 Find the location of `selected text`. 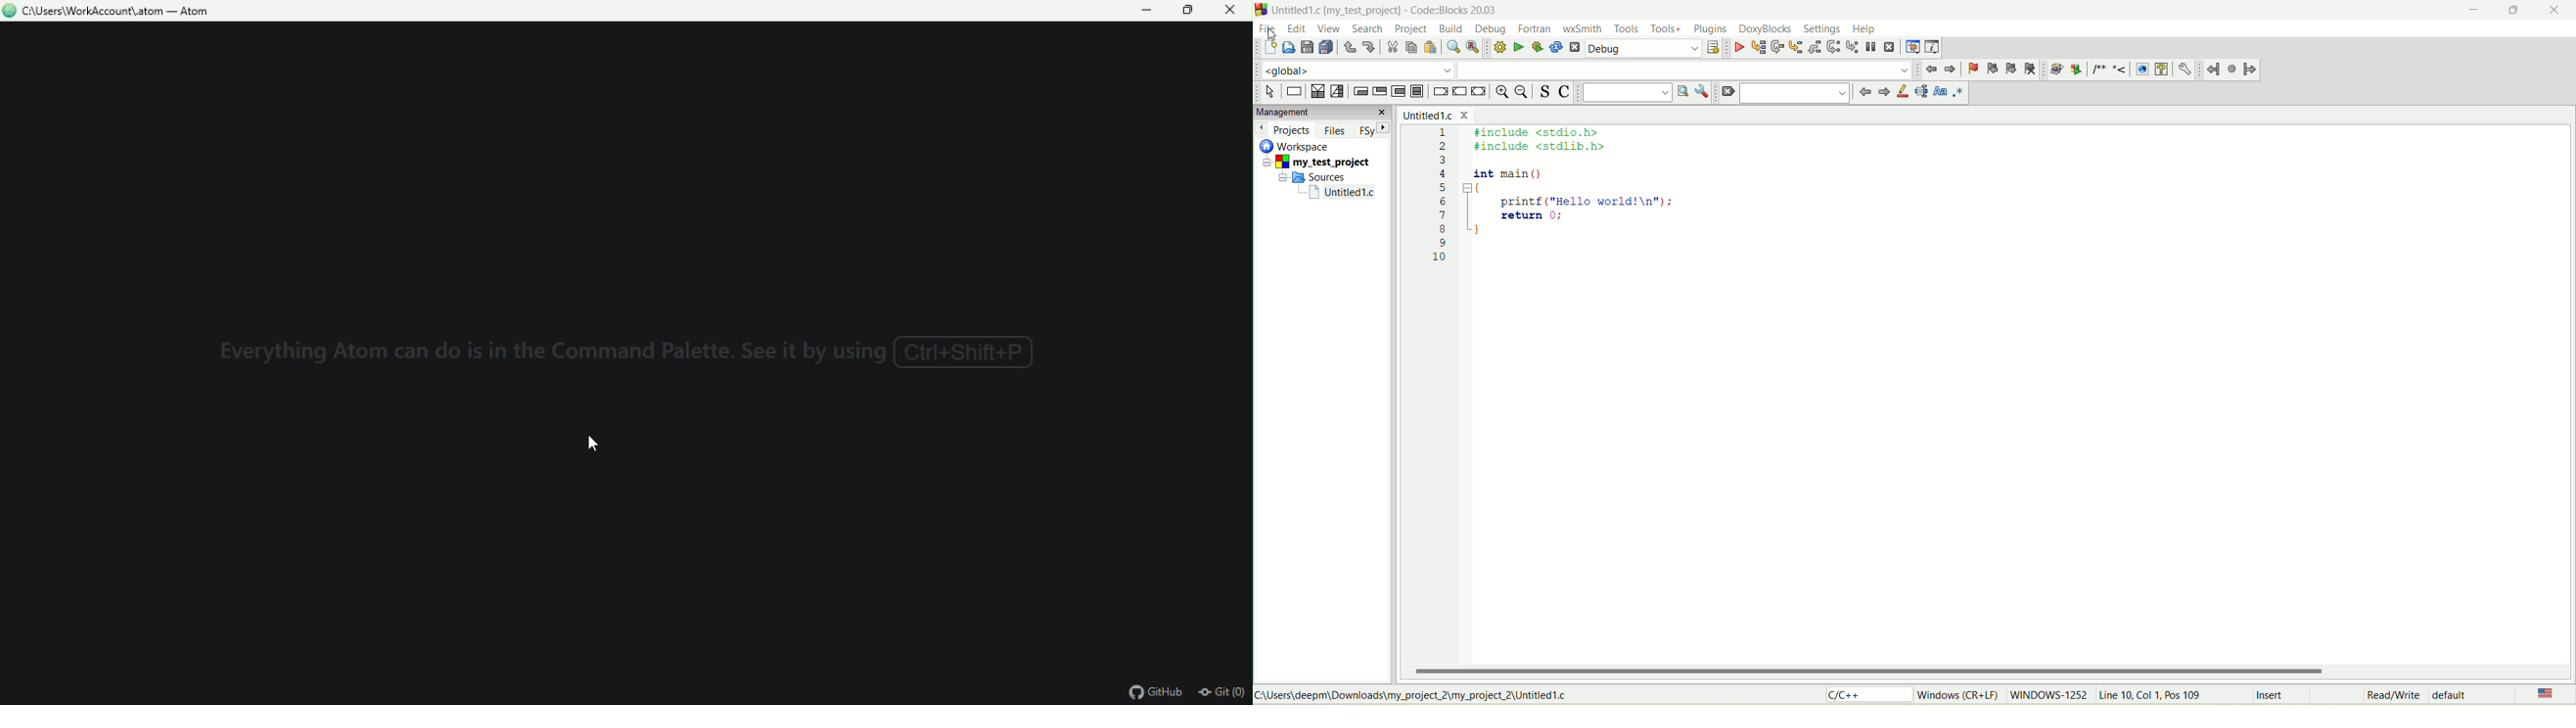

selected text is located at coordinates (1922, 92).